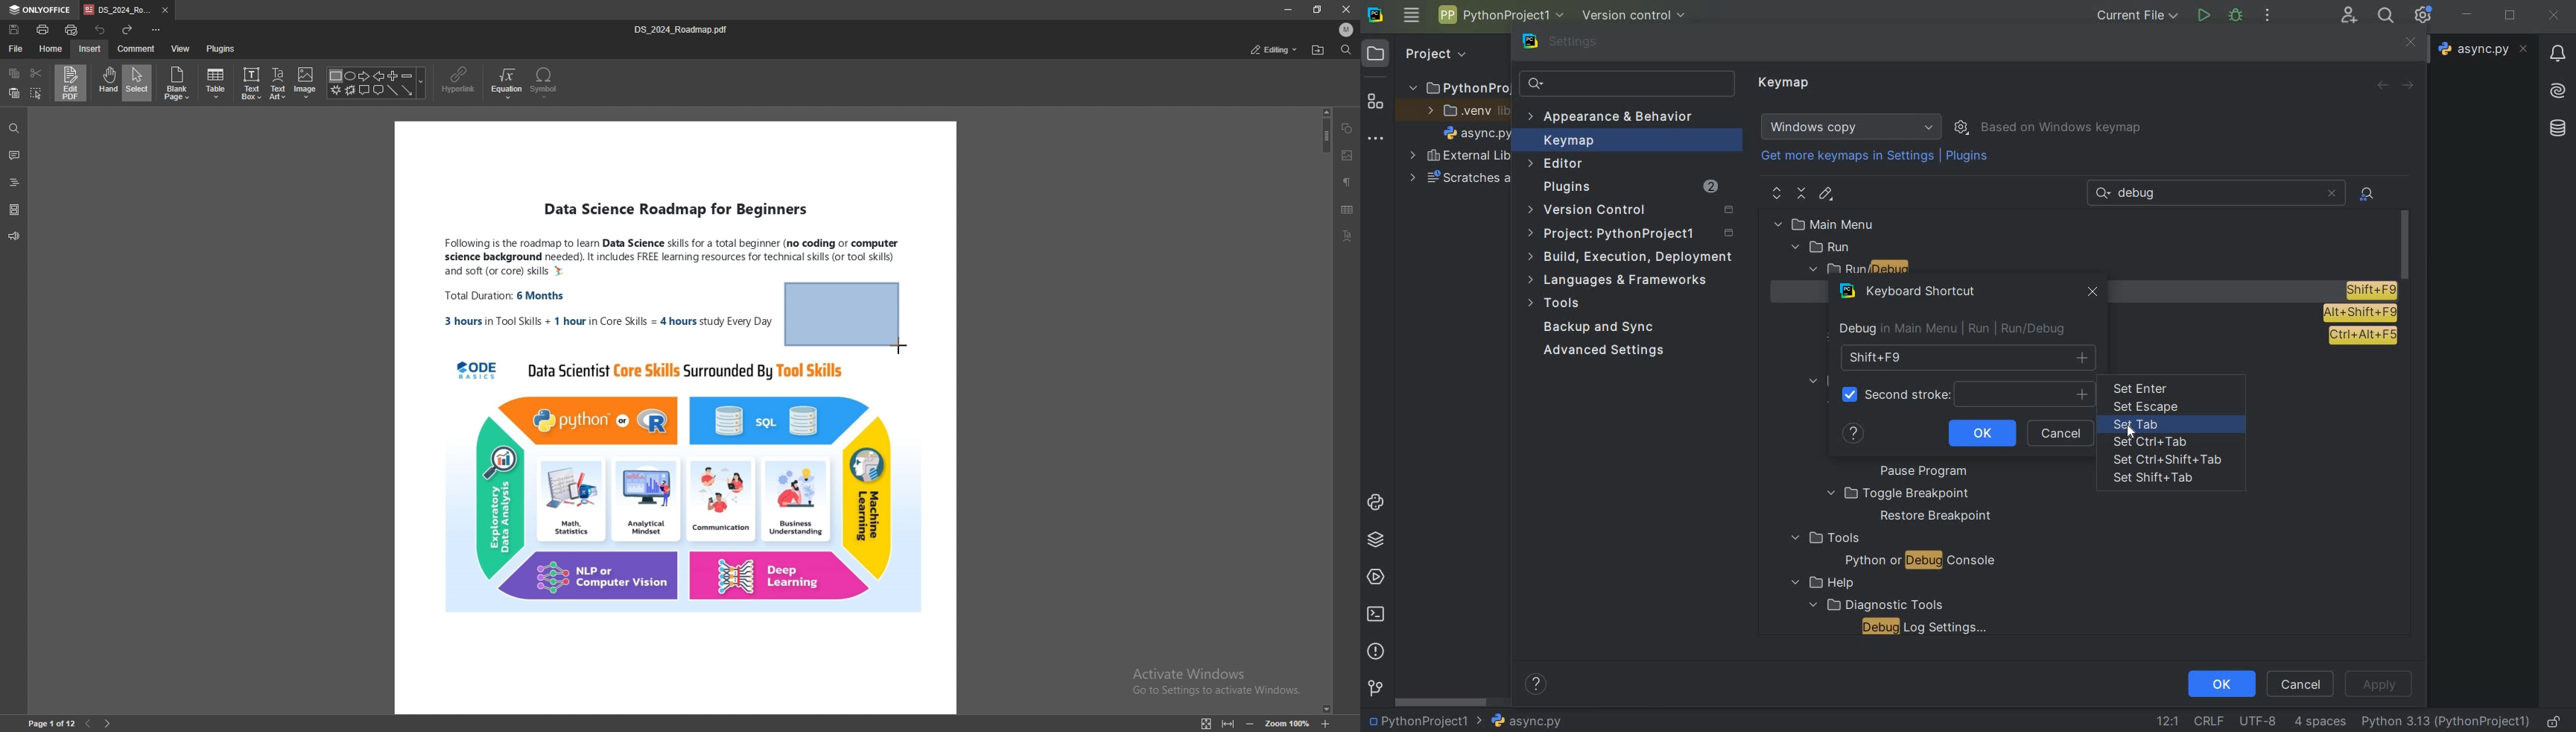 This screenshot has height=756, width=2576. What do you see at coordinates (1255, 723) in the screenshot?
I see `zoom out` at bounding box center [1255, 723].